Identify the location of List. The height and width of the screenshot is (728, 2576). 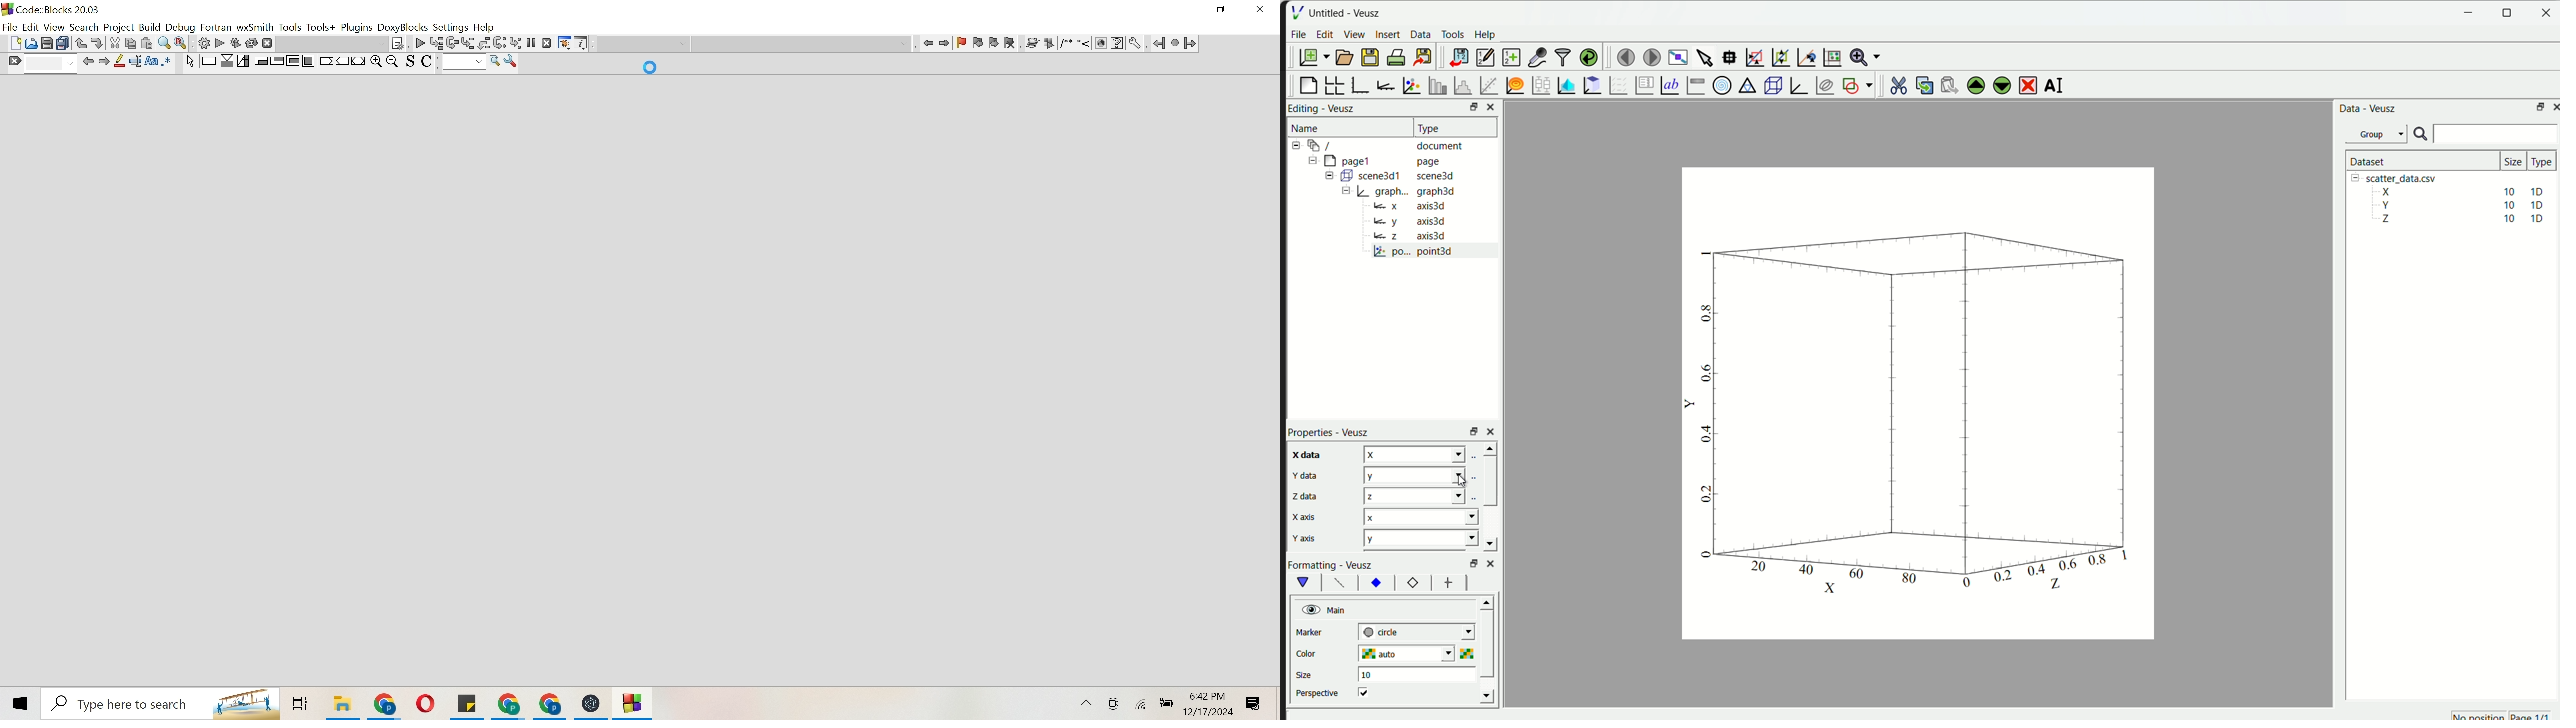
(475, 43).